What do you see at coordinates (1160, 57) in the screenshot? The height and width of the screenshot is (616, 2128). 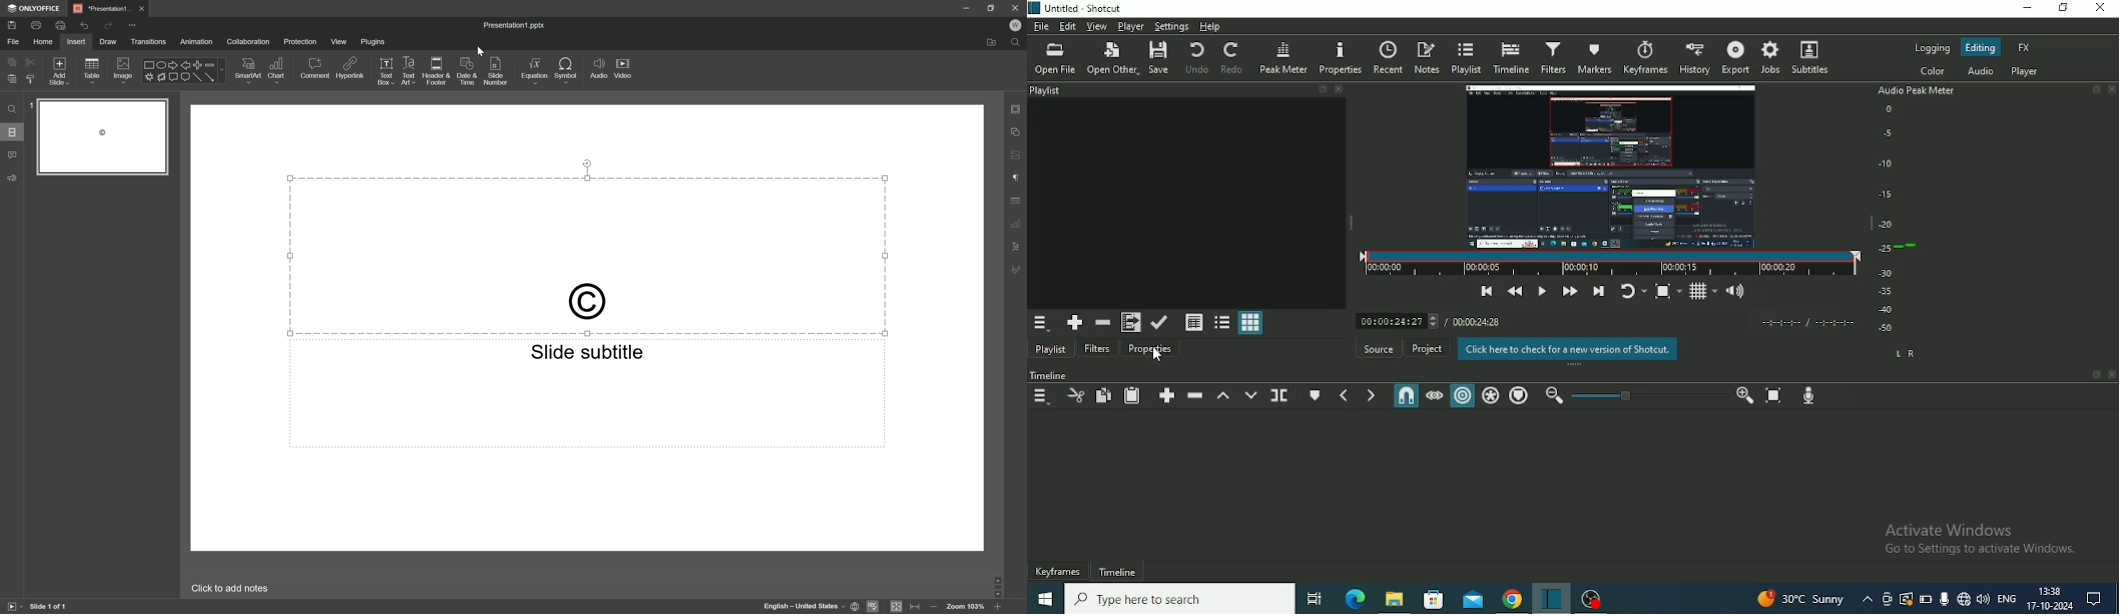 I see `Save` at bounding box center [1160, 57].